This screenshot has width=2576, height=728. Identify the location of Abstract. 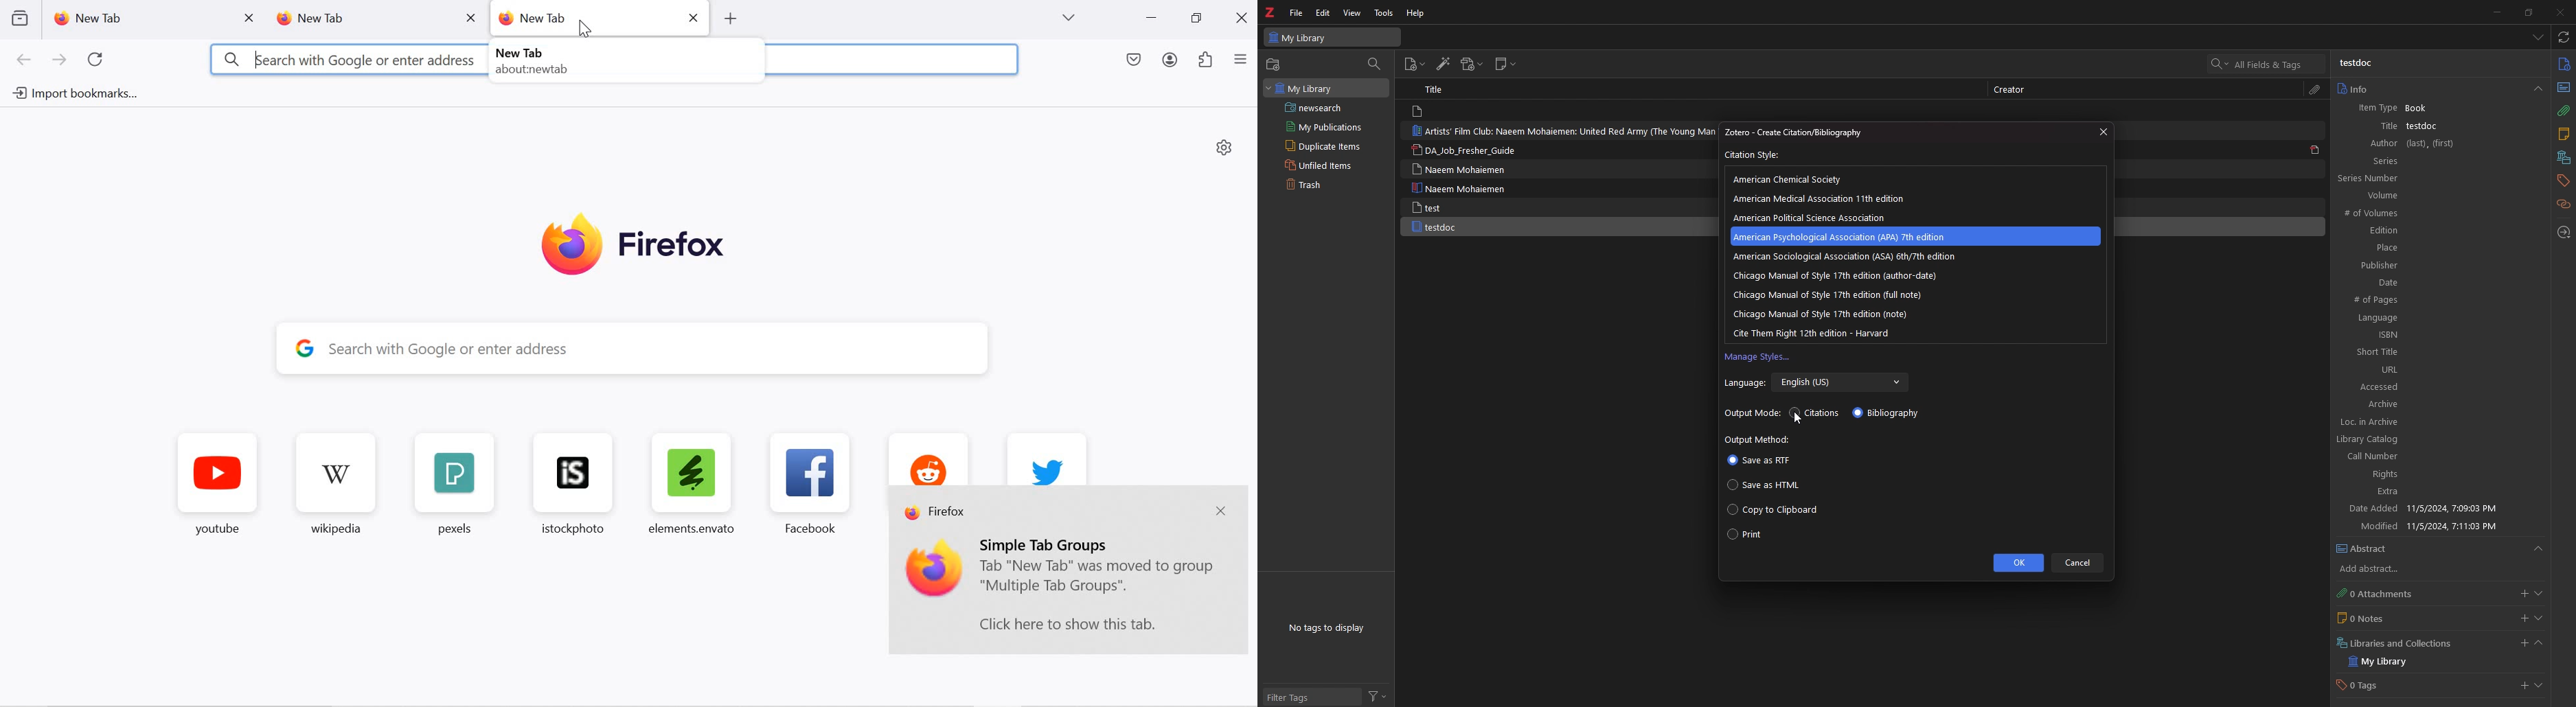
(2440, 549).